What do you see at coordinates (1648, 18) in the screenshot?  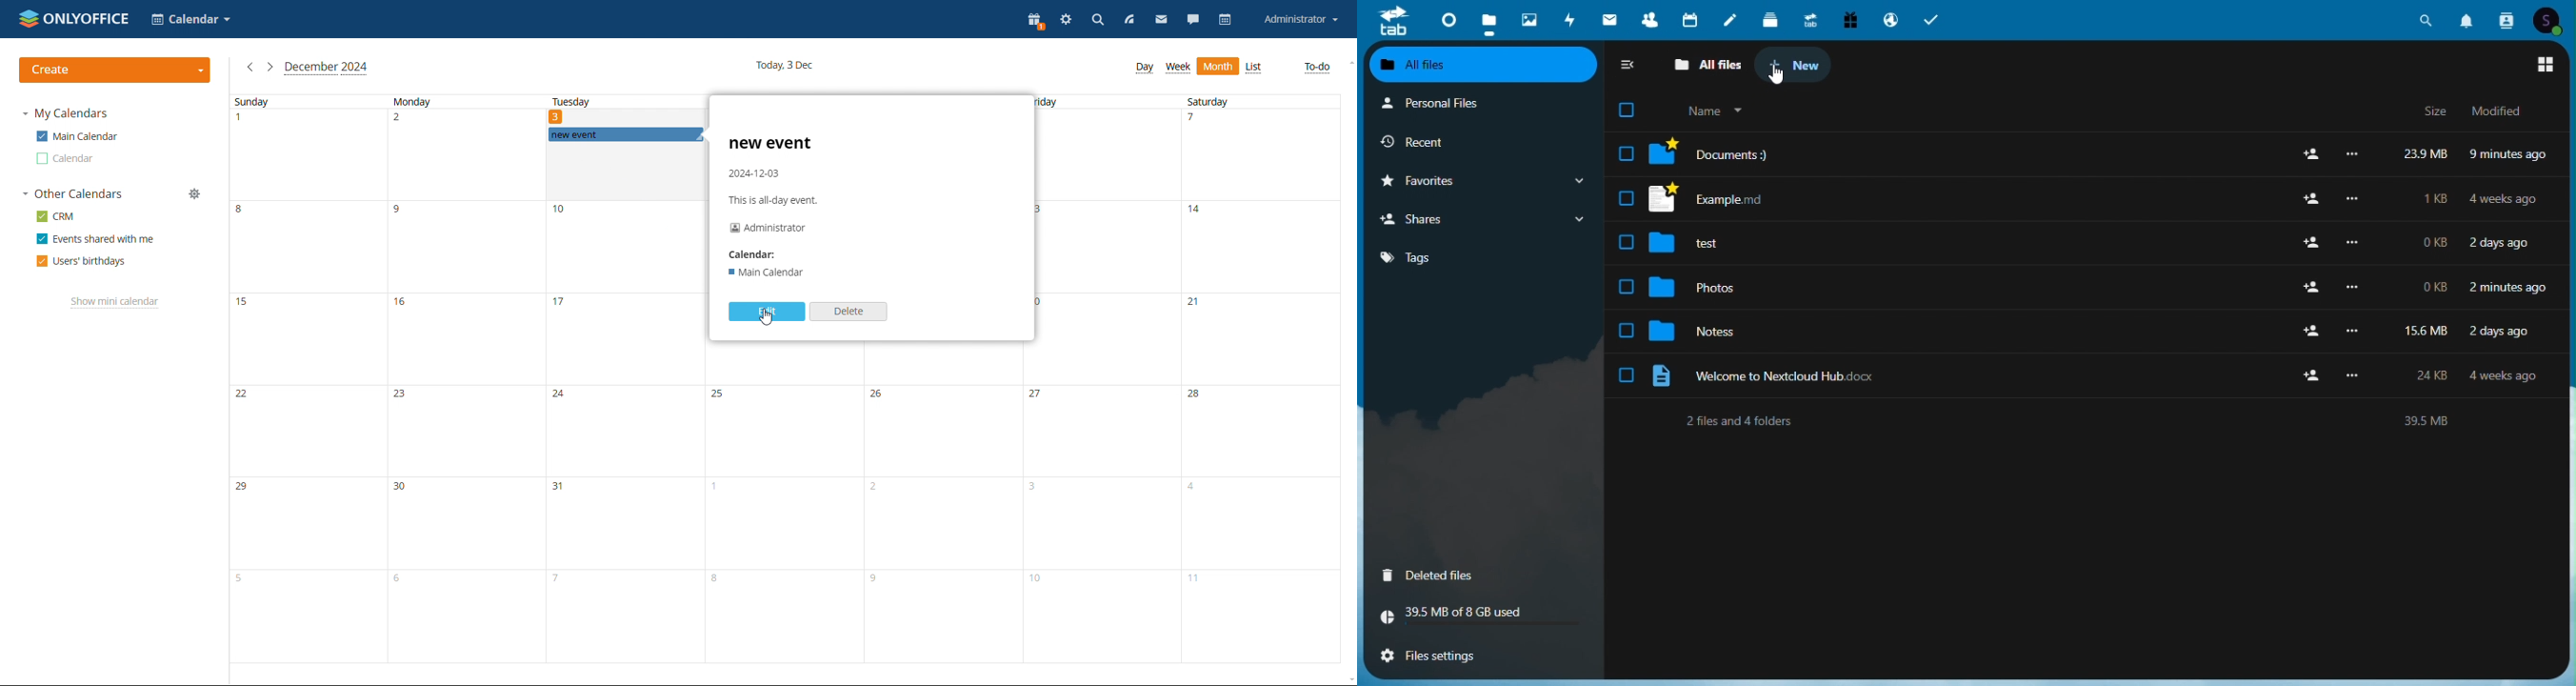 I see `contacts` at bounding box center [1648, 18].